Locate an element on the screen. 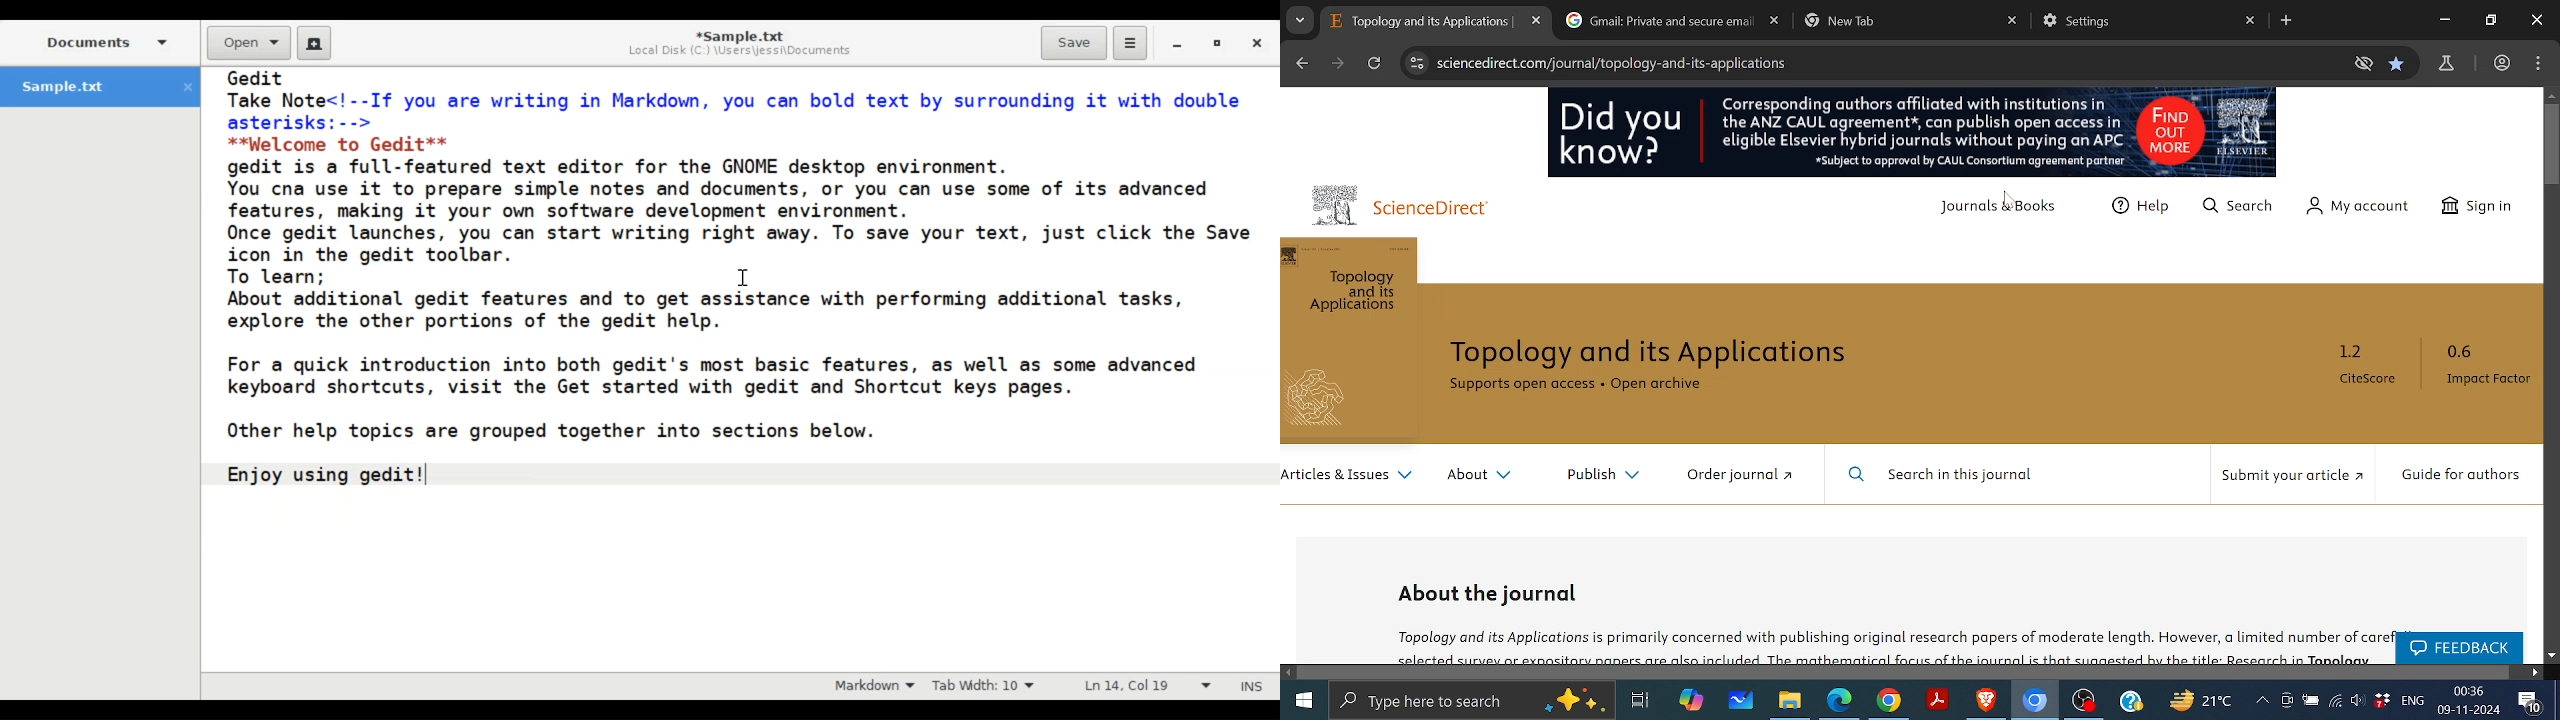 This screenshot has width=2576, height=728. Close 3rd tab is located at coordinates (2012, 20).